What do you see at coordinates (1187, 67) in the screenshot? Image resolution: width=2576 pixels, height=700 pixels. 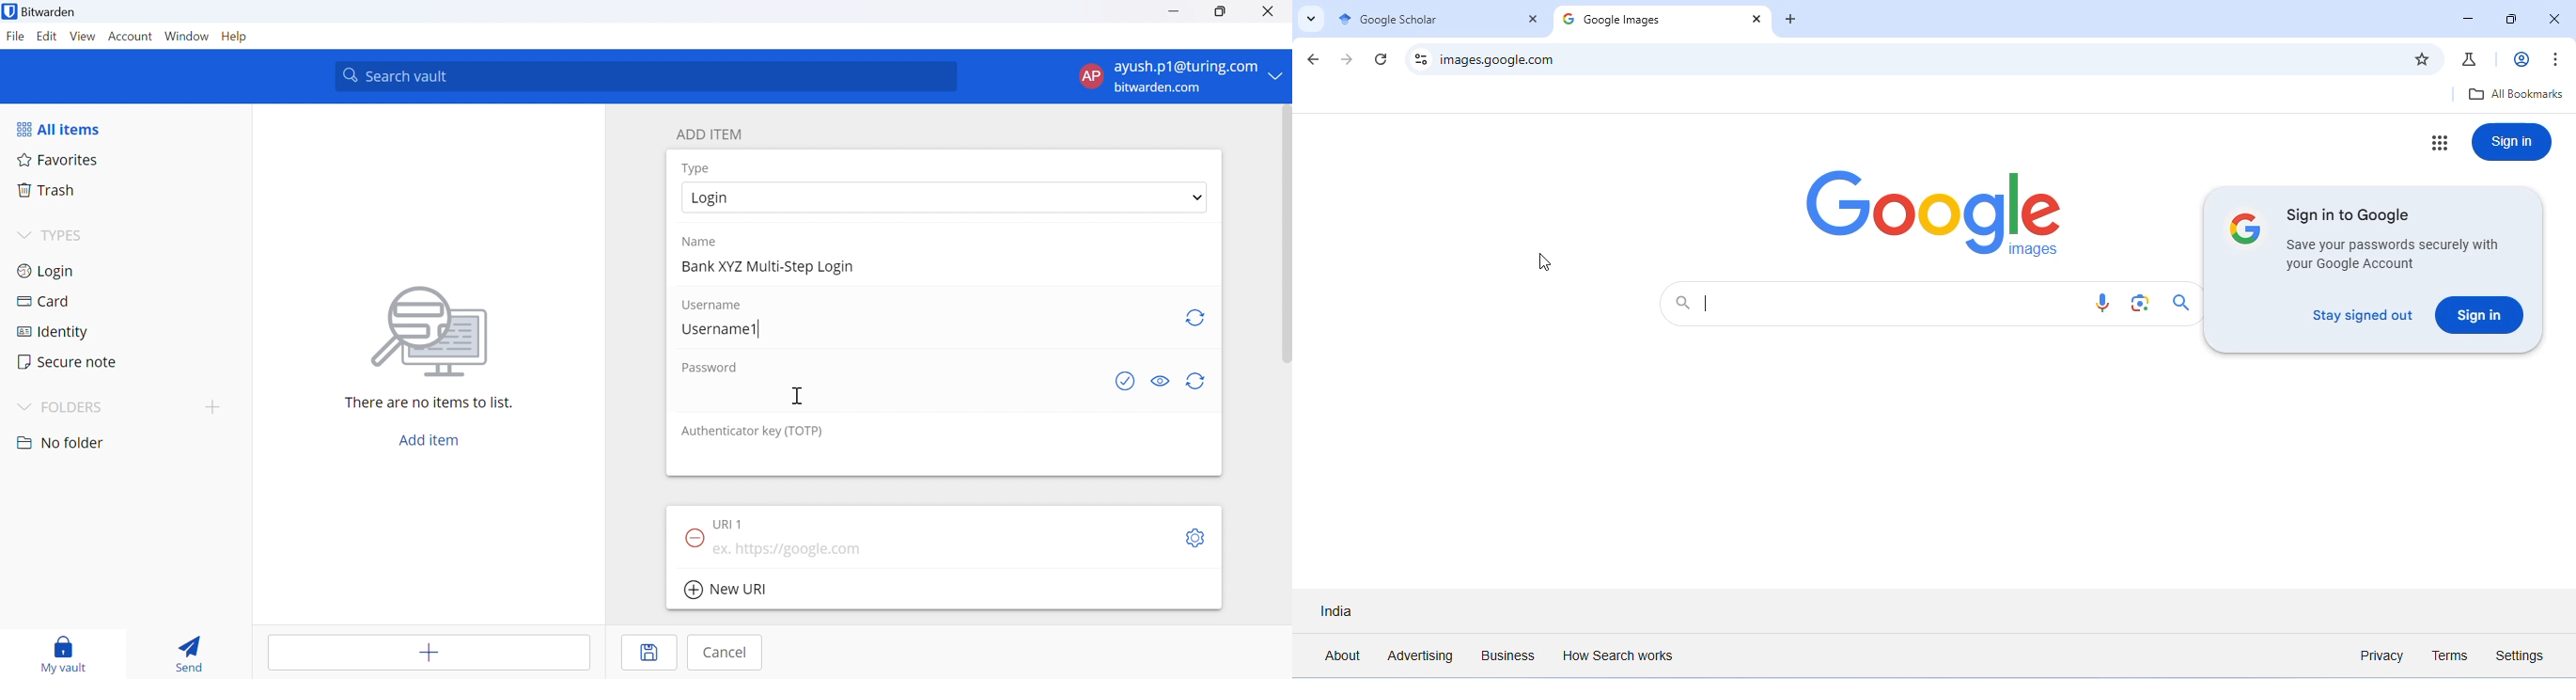 I see `ayush.p1@turing.com` at bounding box center [1187, 67].